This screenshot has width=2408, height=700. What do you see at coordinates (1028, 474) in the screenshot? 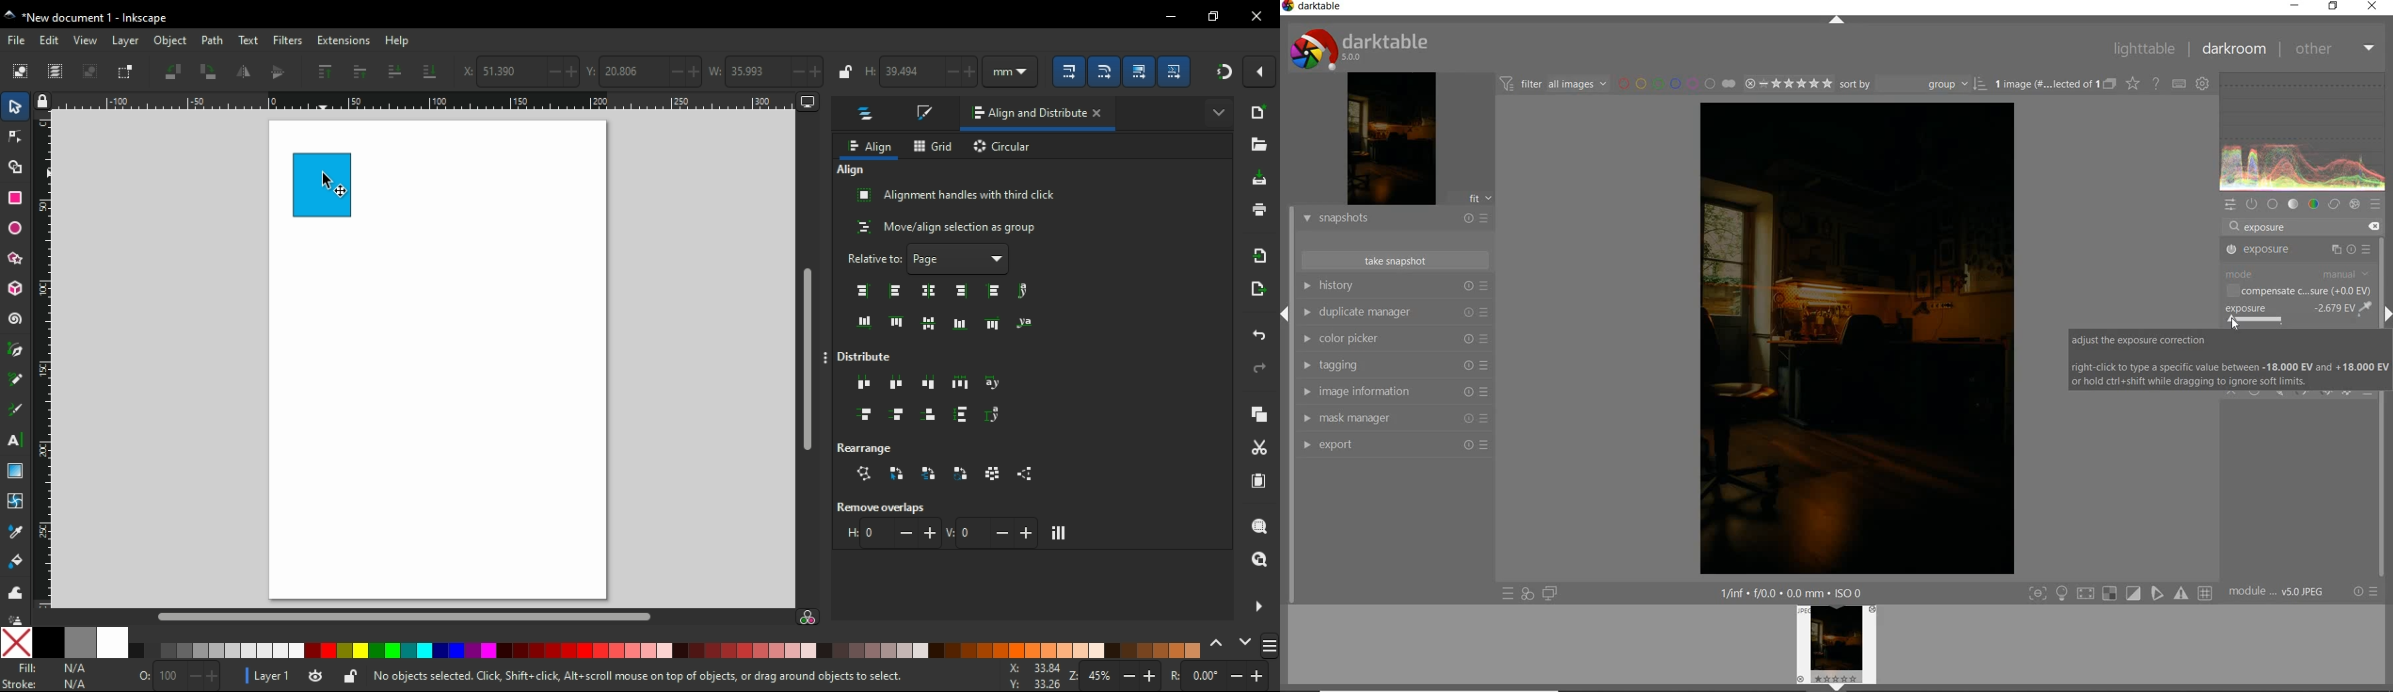
I see `unclump objects` at bounding box center [1028, 474].